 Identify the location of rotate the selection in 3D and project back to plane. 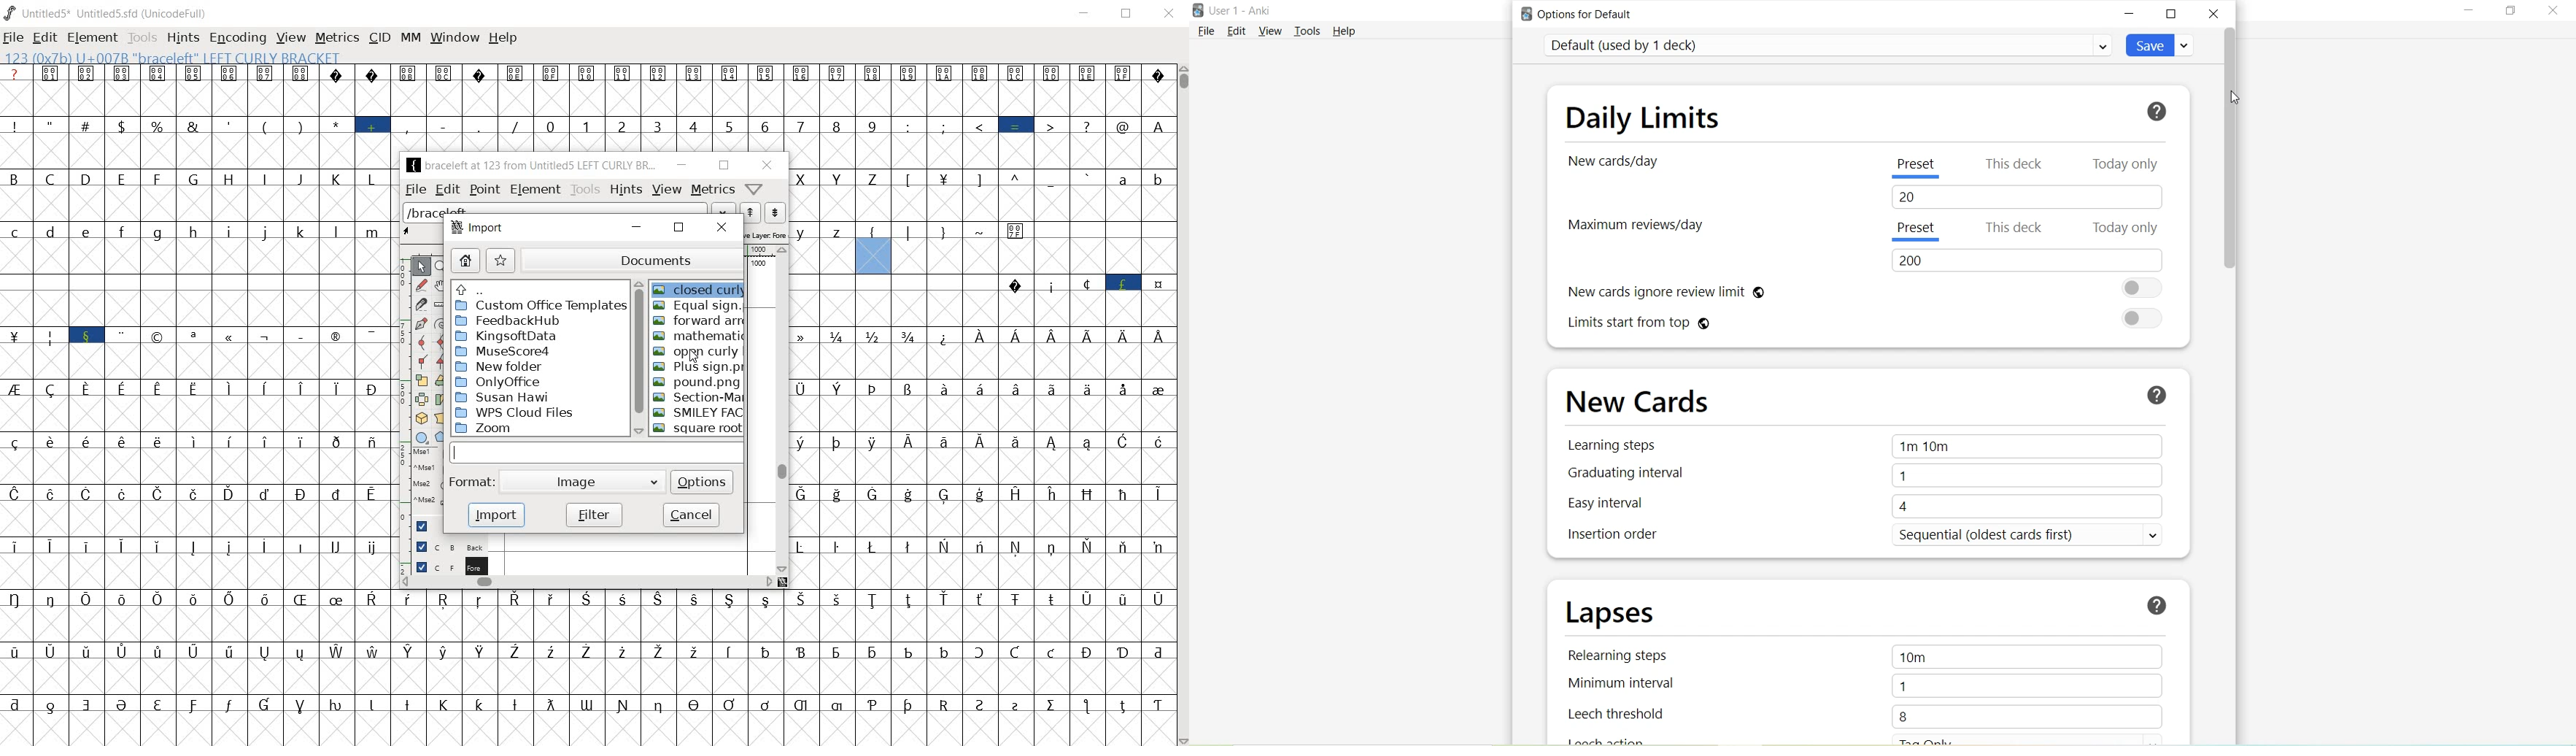
(421, 420).